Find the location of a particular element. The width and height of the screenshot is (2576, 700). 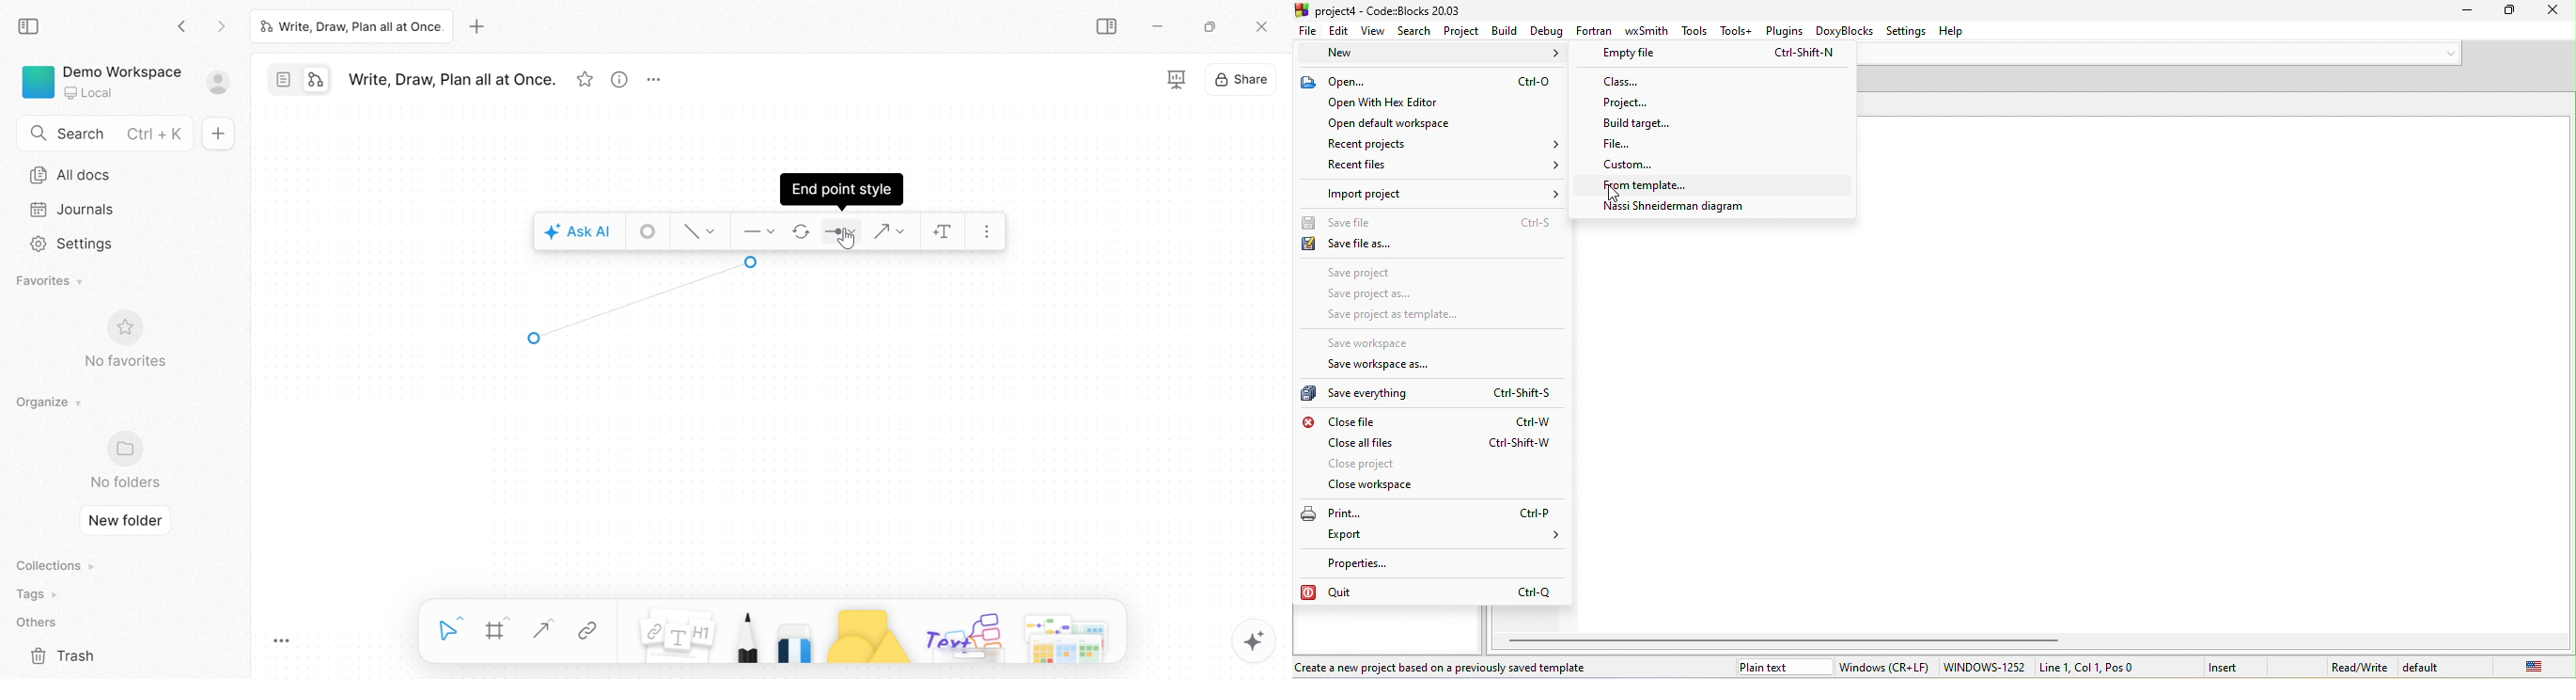

open with hex editor is located at coordinates (1429, 103).